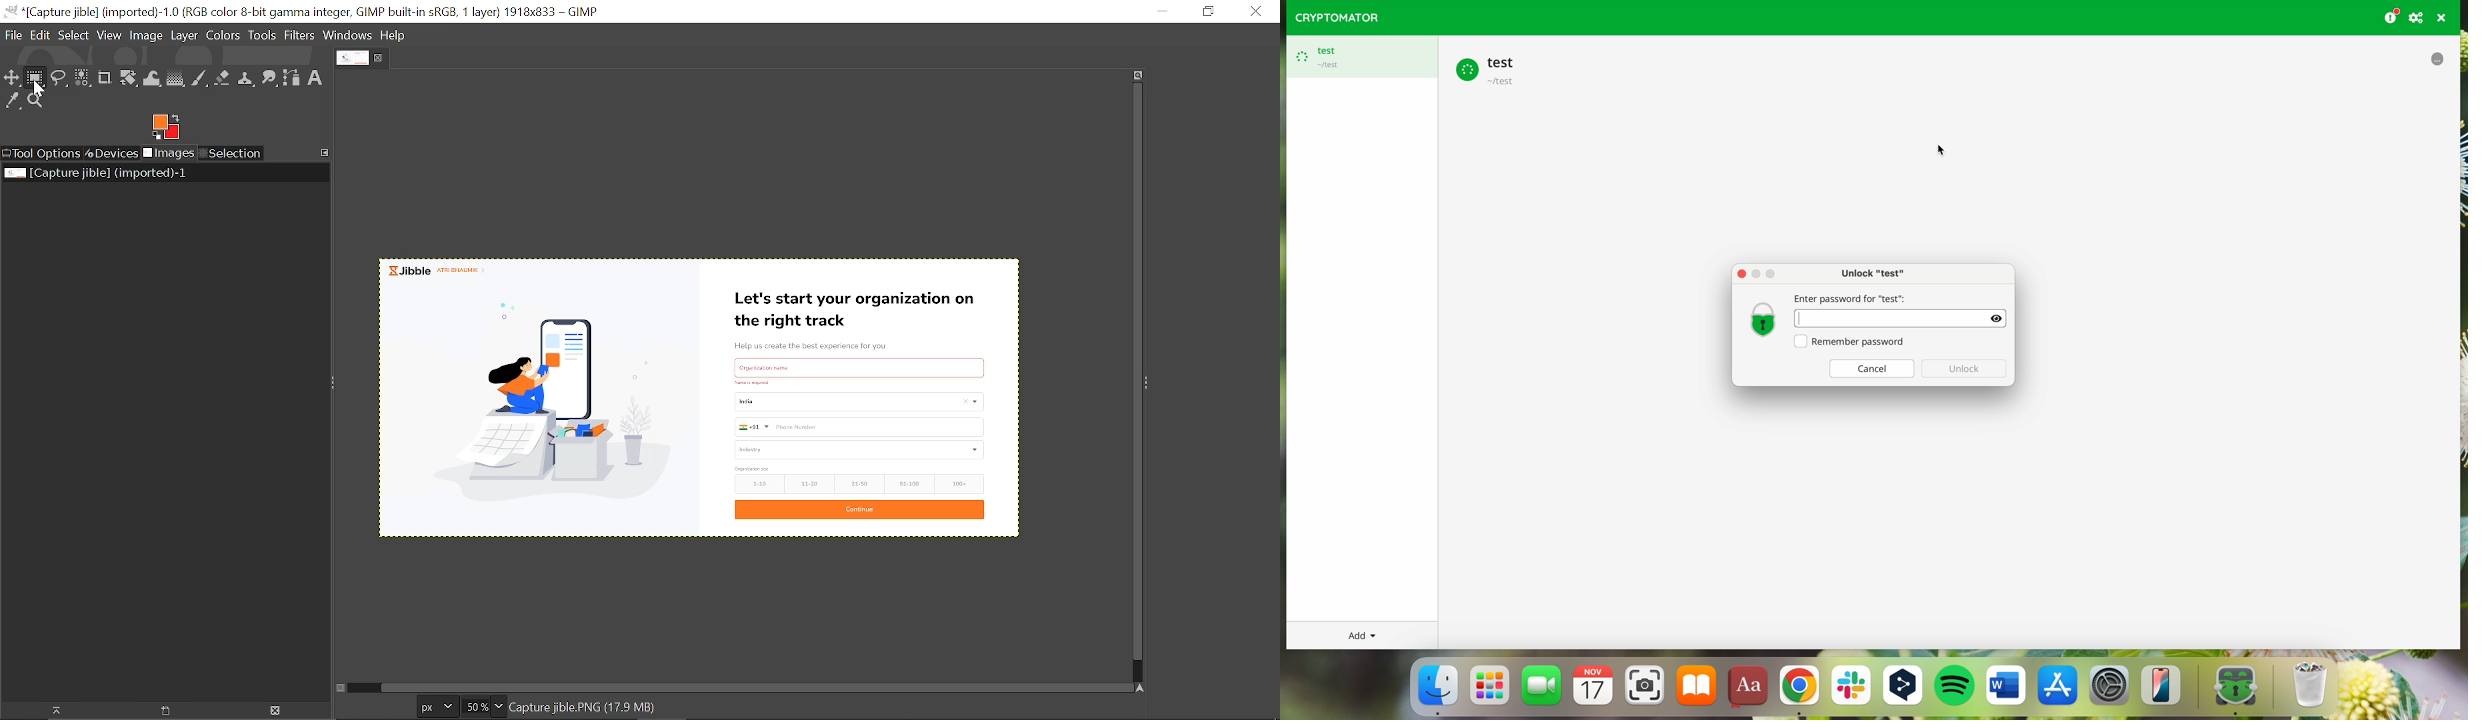  What do you see at coordinates (1361, 635) in the screenshot?
I see `add button` at bounding box center [1361, 635].